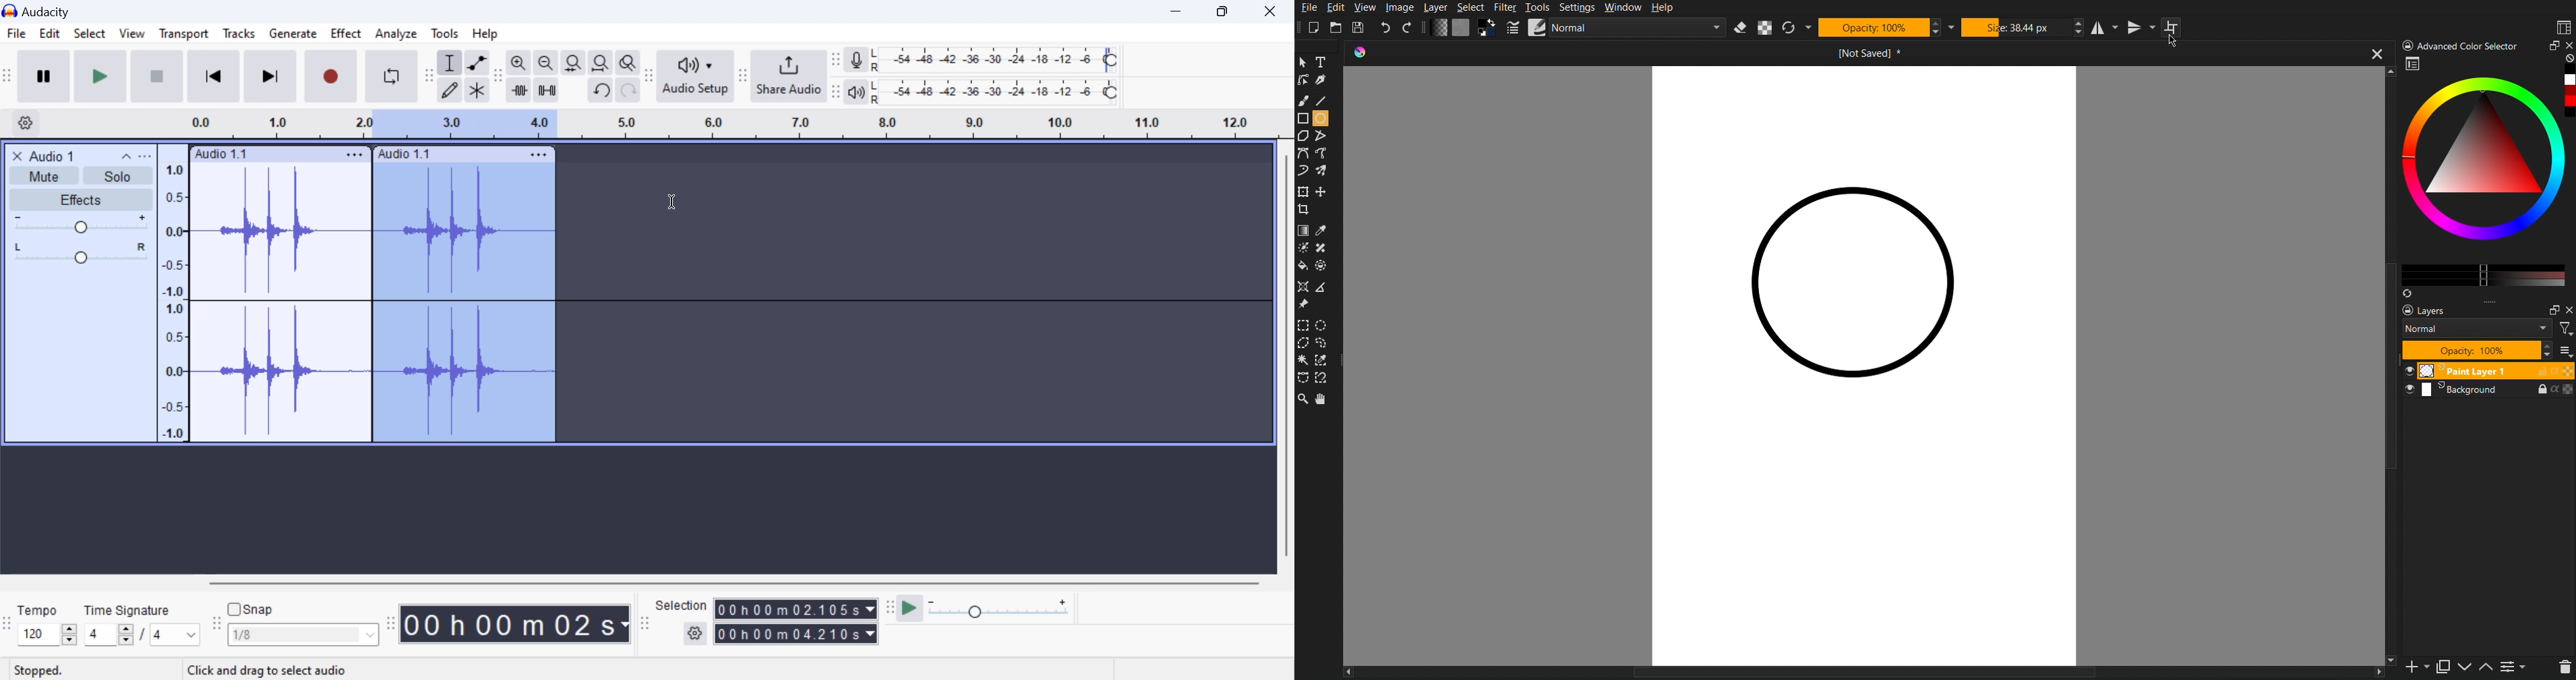 The image size is (2576, 700). I want to click on free crop, so click(1323, 194).